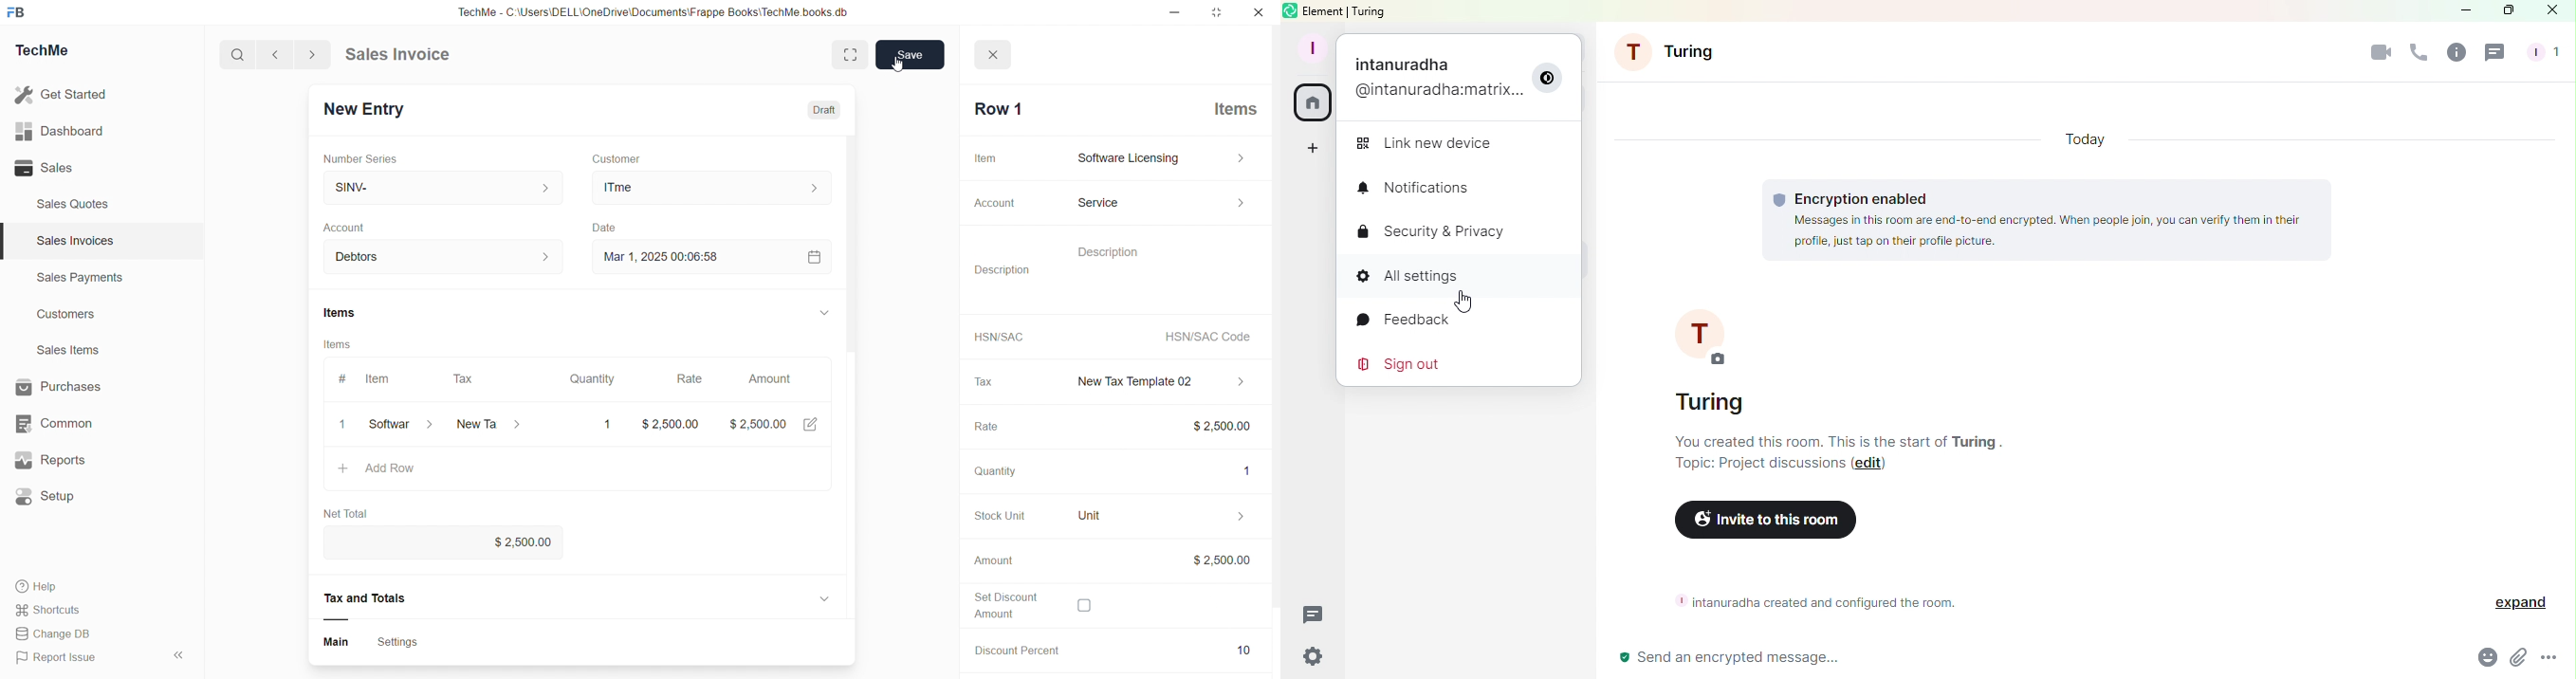  Describe the element at coordinates (1975, 441) in the screenshot. I see `turing` at that location.